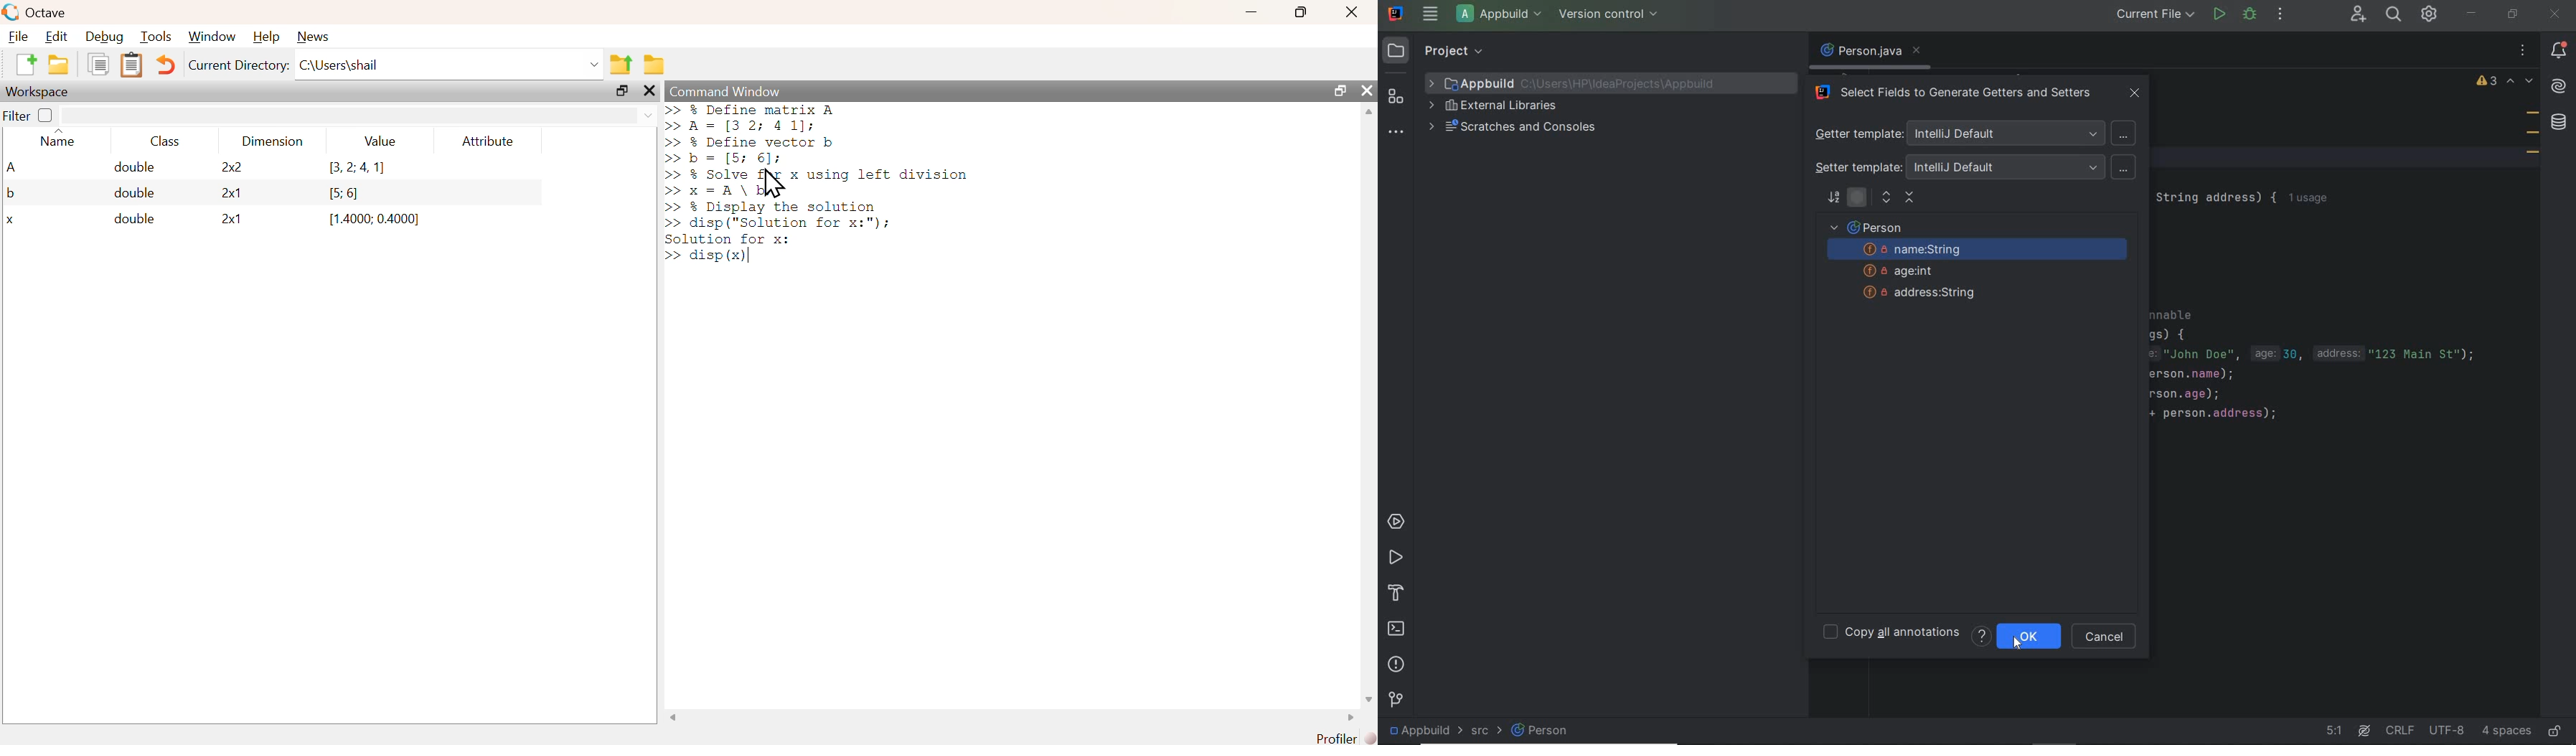  What do you see at coordinates (2512, 14) in the screenshot?
I see `restore down` at bounding box center [2512, 14].